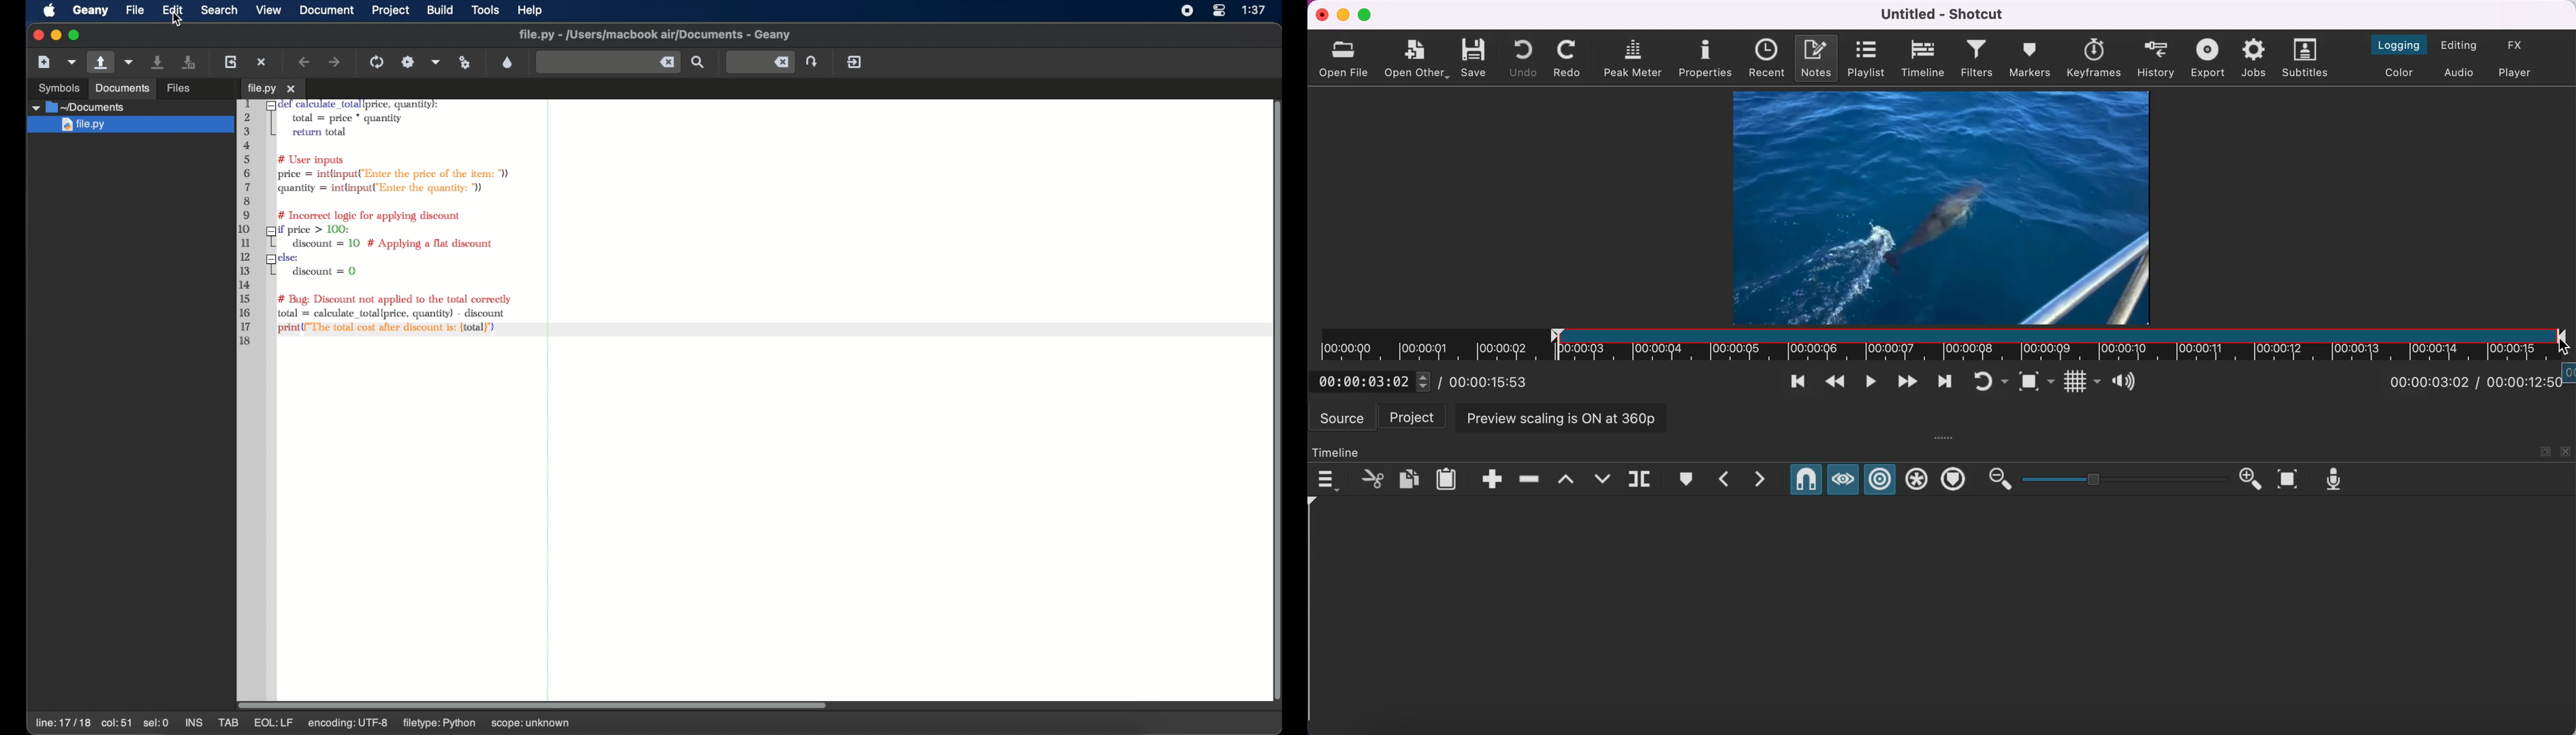 The height and width of the screenshot is (756, 2576). Describe the element at coordinates (1346, 56) in the screenshot. I see `open file` at that location.